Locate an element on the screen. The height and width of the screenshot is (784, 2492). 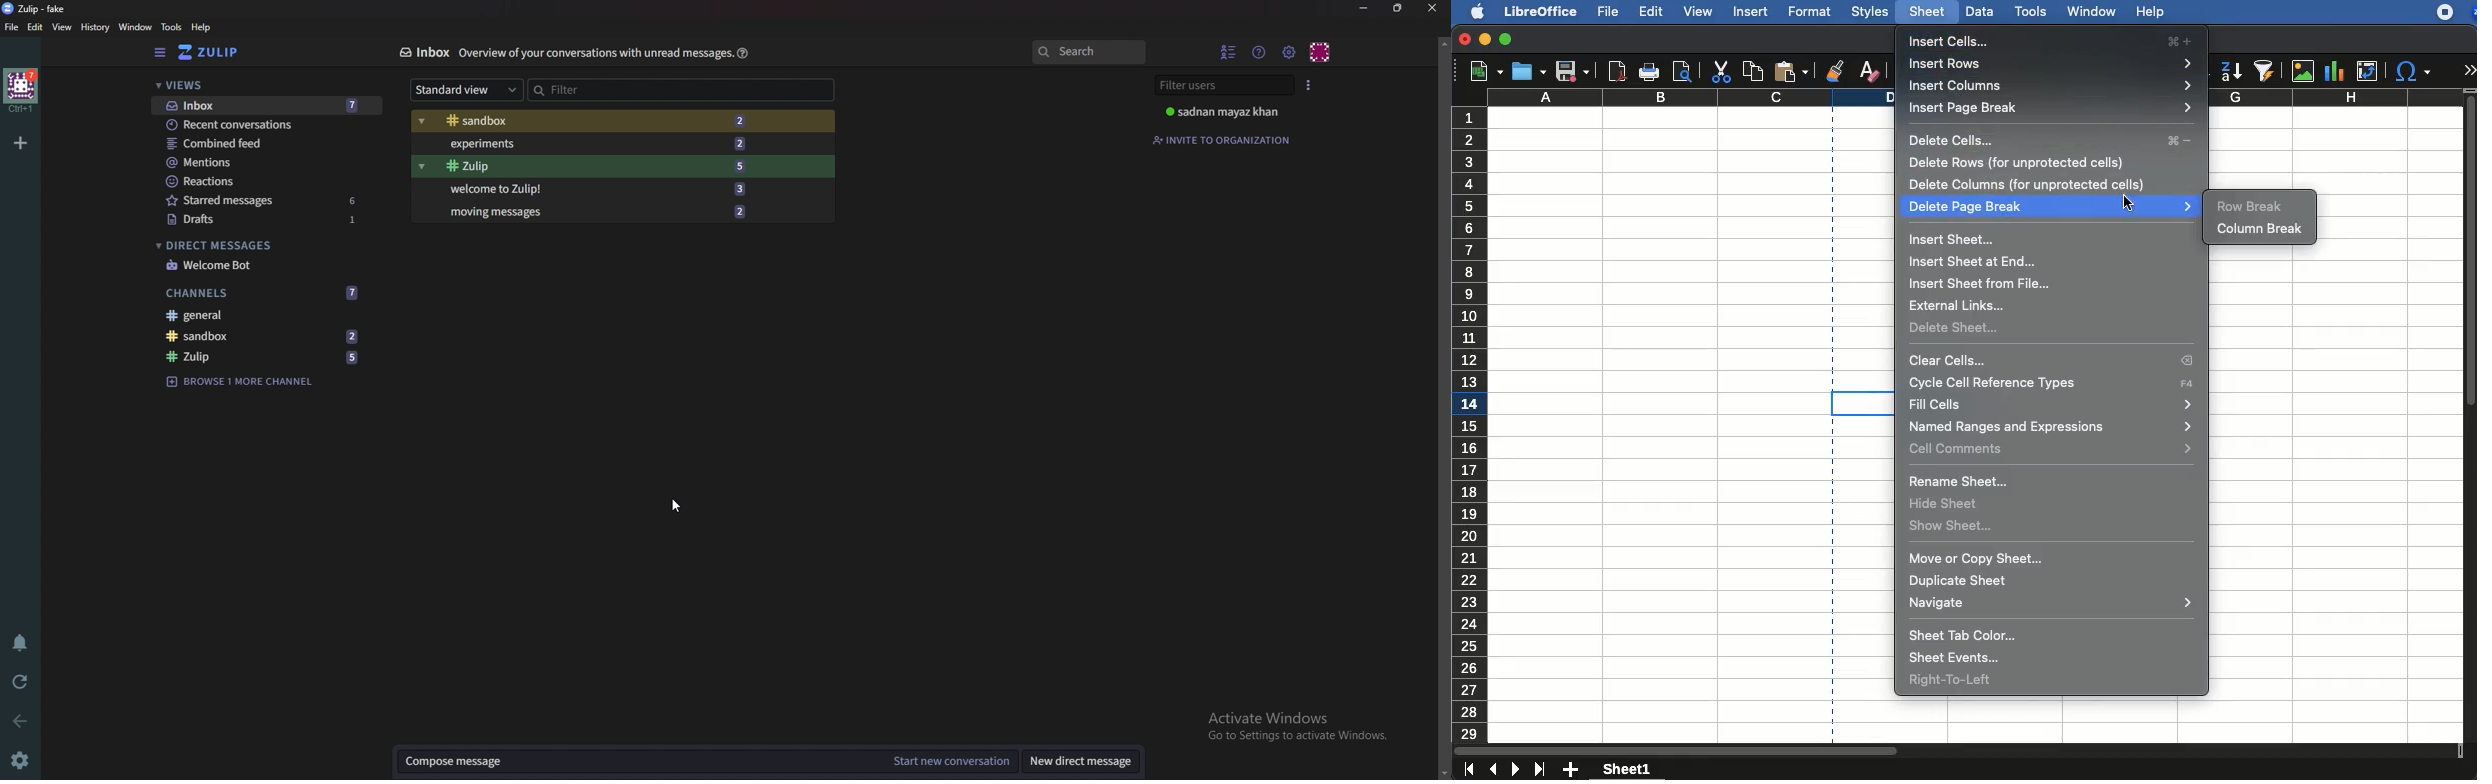
main menu is located at coordinates (1291, 53).